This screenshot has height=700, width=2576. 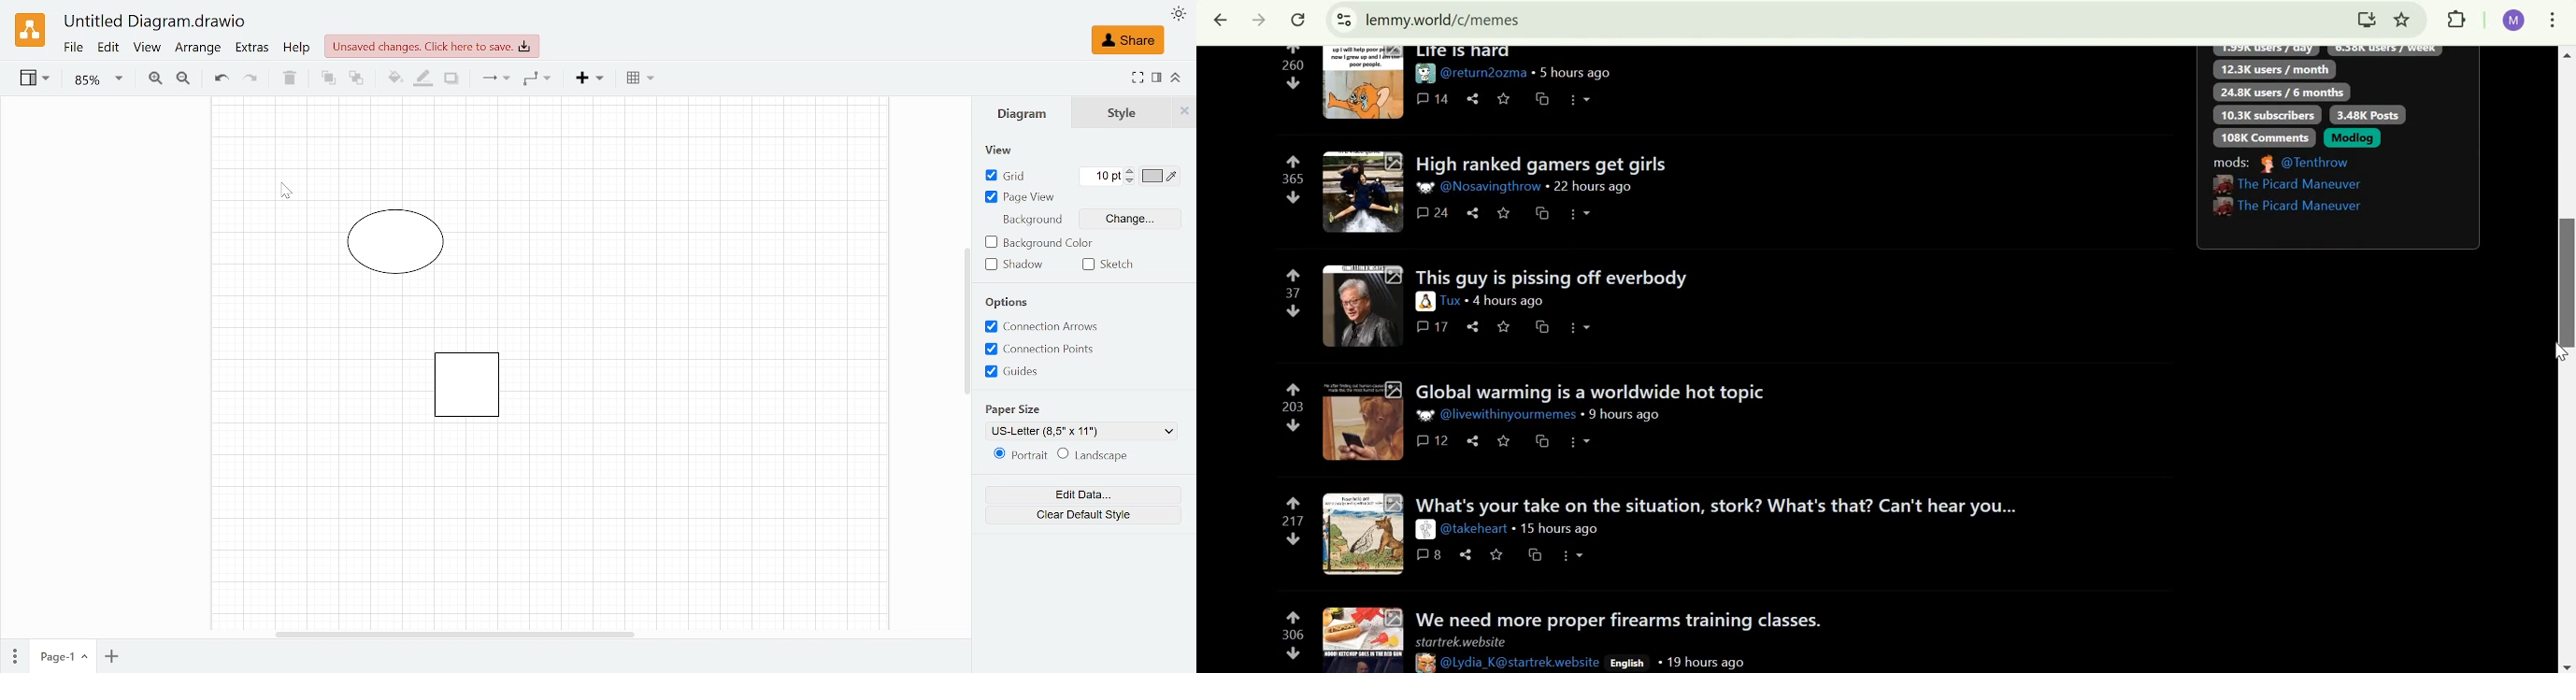 What do you see at coordinates (1131, 170) in the screenshot?
I see `Increase grid unit` at bounding box center [1131, 170].